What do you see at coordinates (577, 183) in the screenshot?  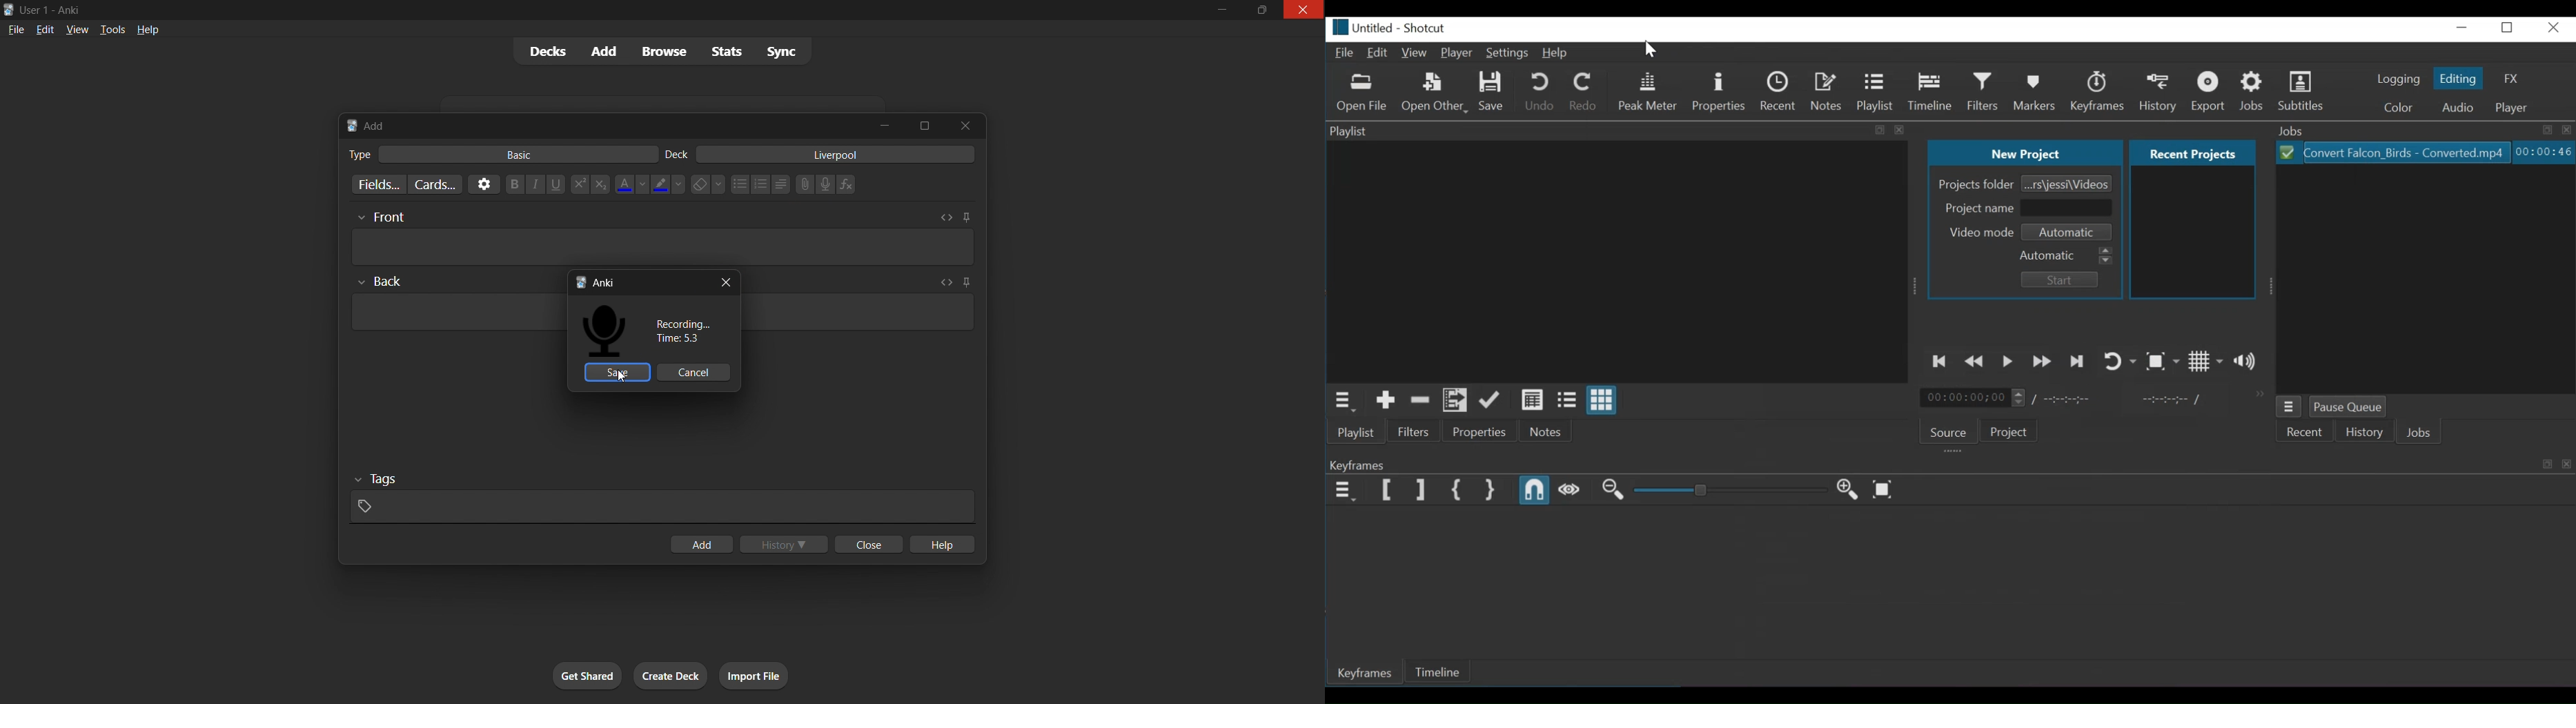 I see `superscript` at bounding box center [577, 183].